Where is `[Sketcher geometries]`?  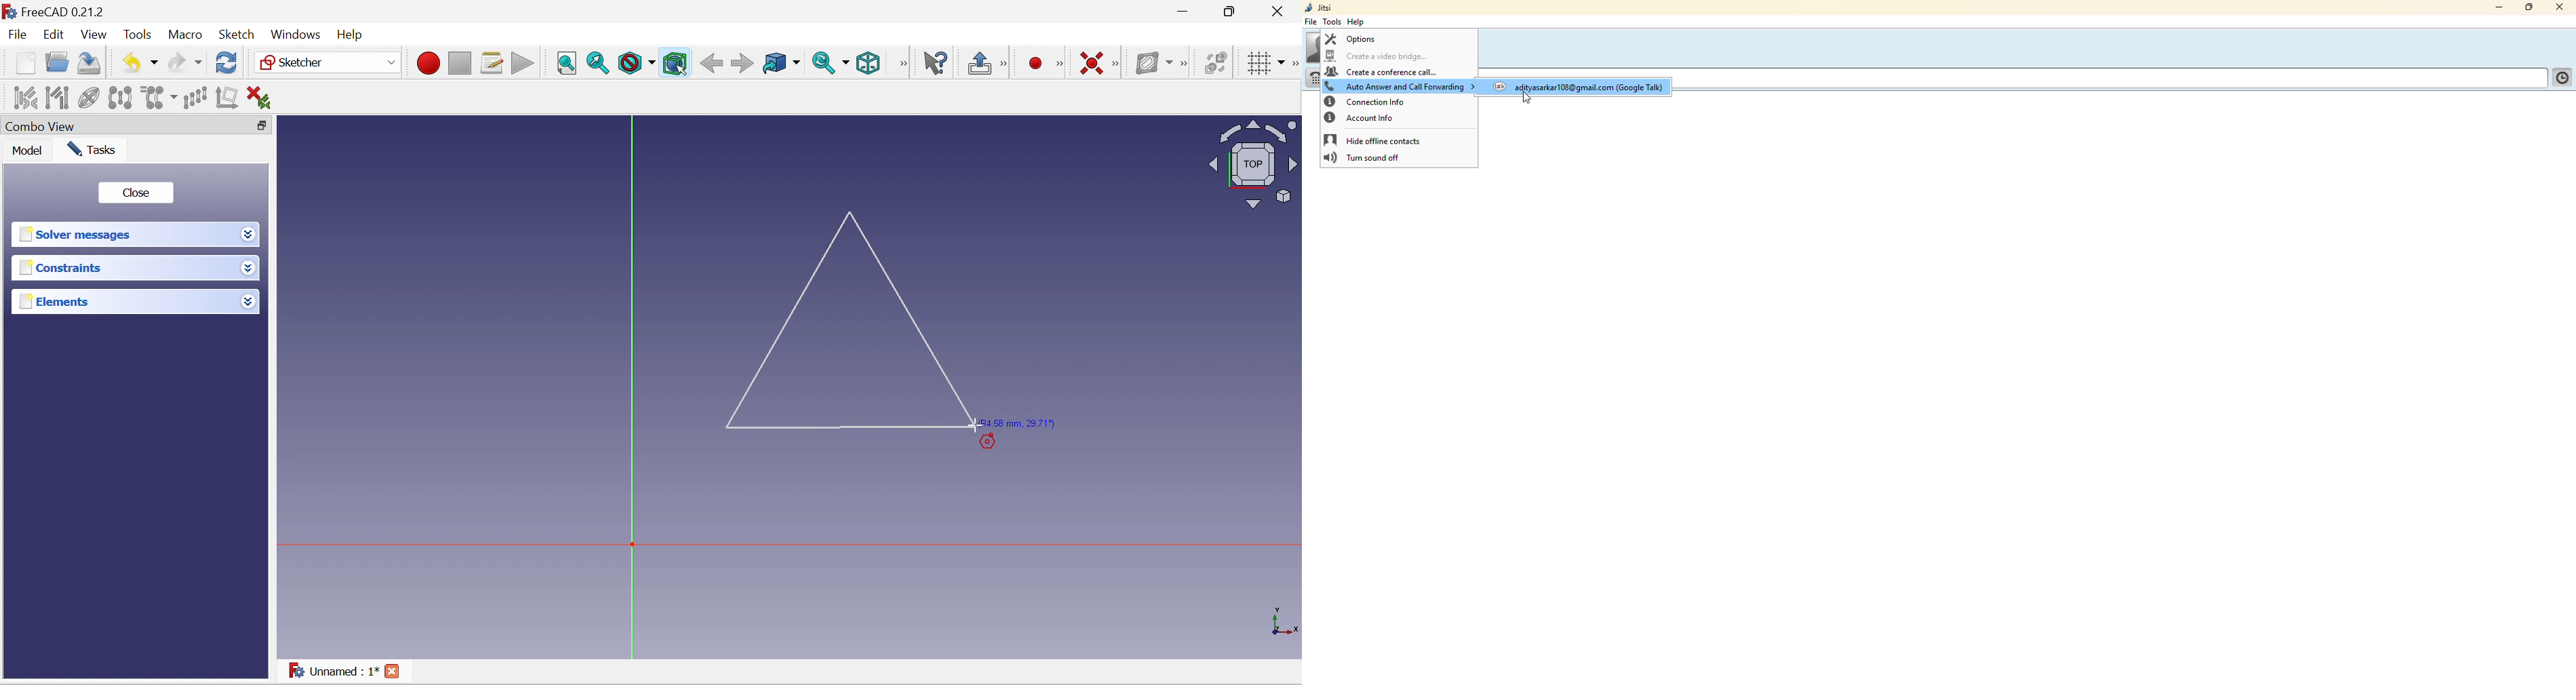
[Sketcher geometries] is located at coordinates (1061, 65).